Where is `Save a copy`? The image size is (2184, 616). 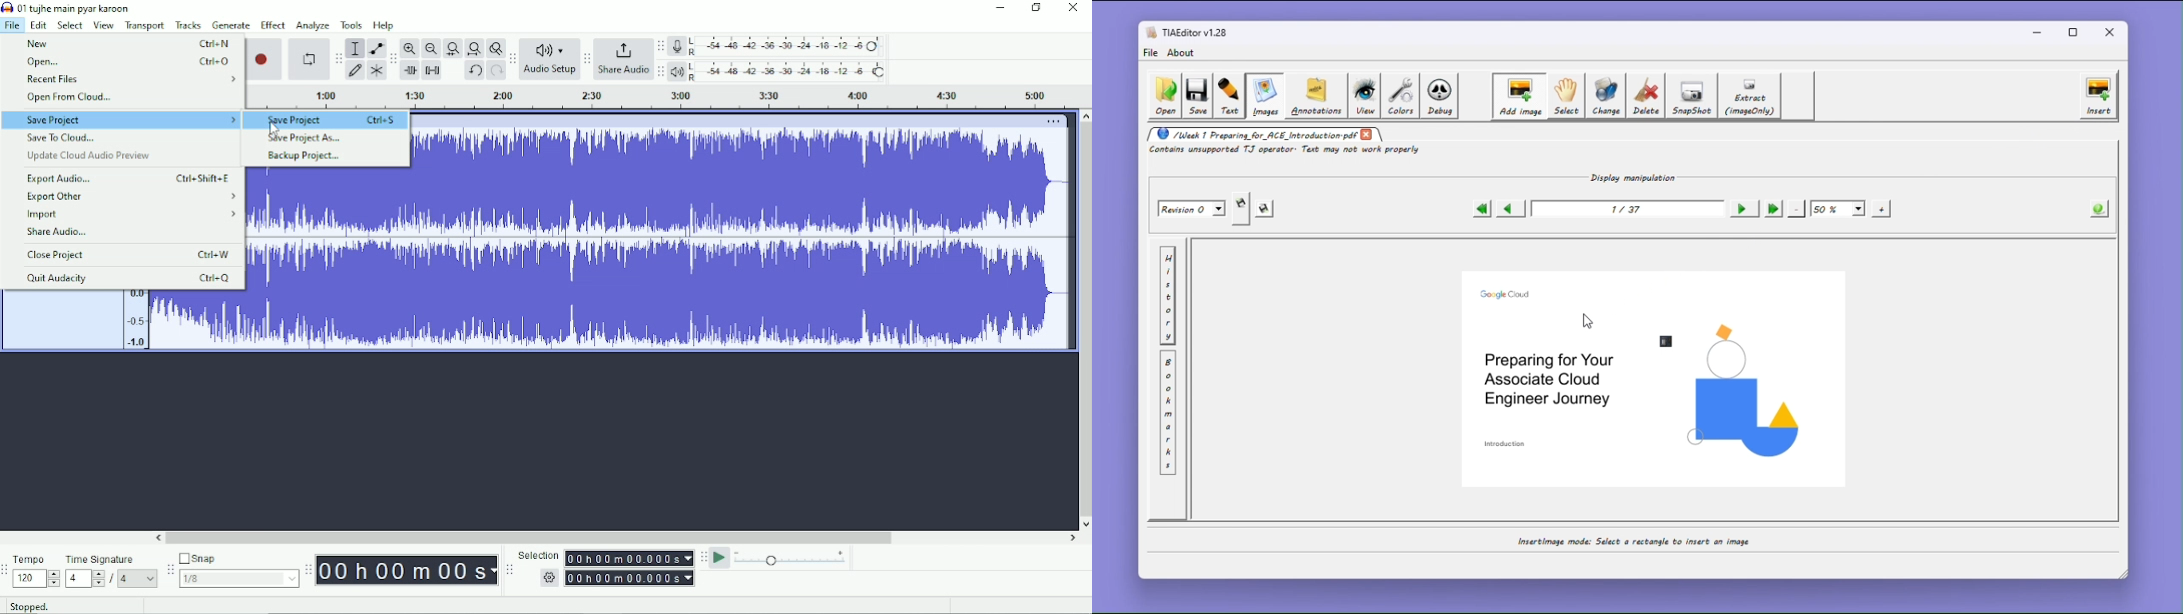
Save a copy is located at coordinates (1241, 209).